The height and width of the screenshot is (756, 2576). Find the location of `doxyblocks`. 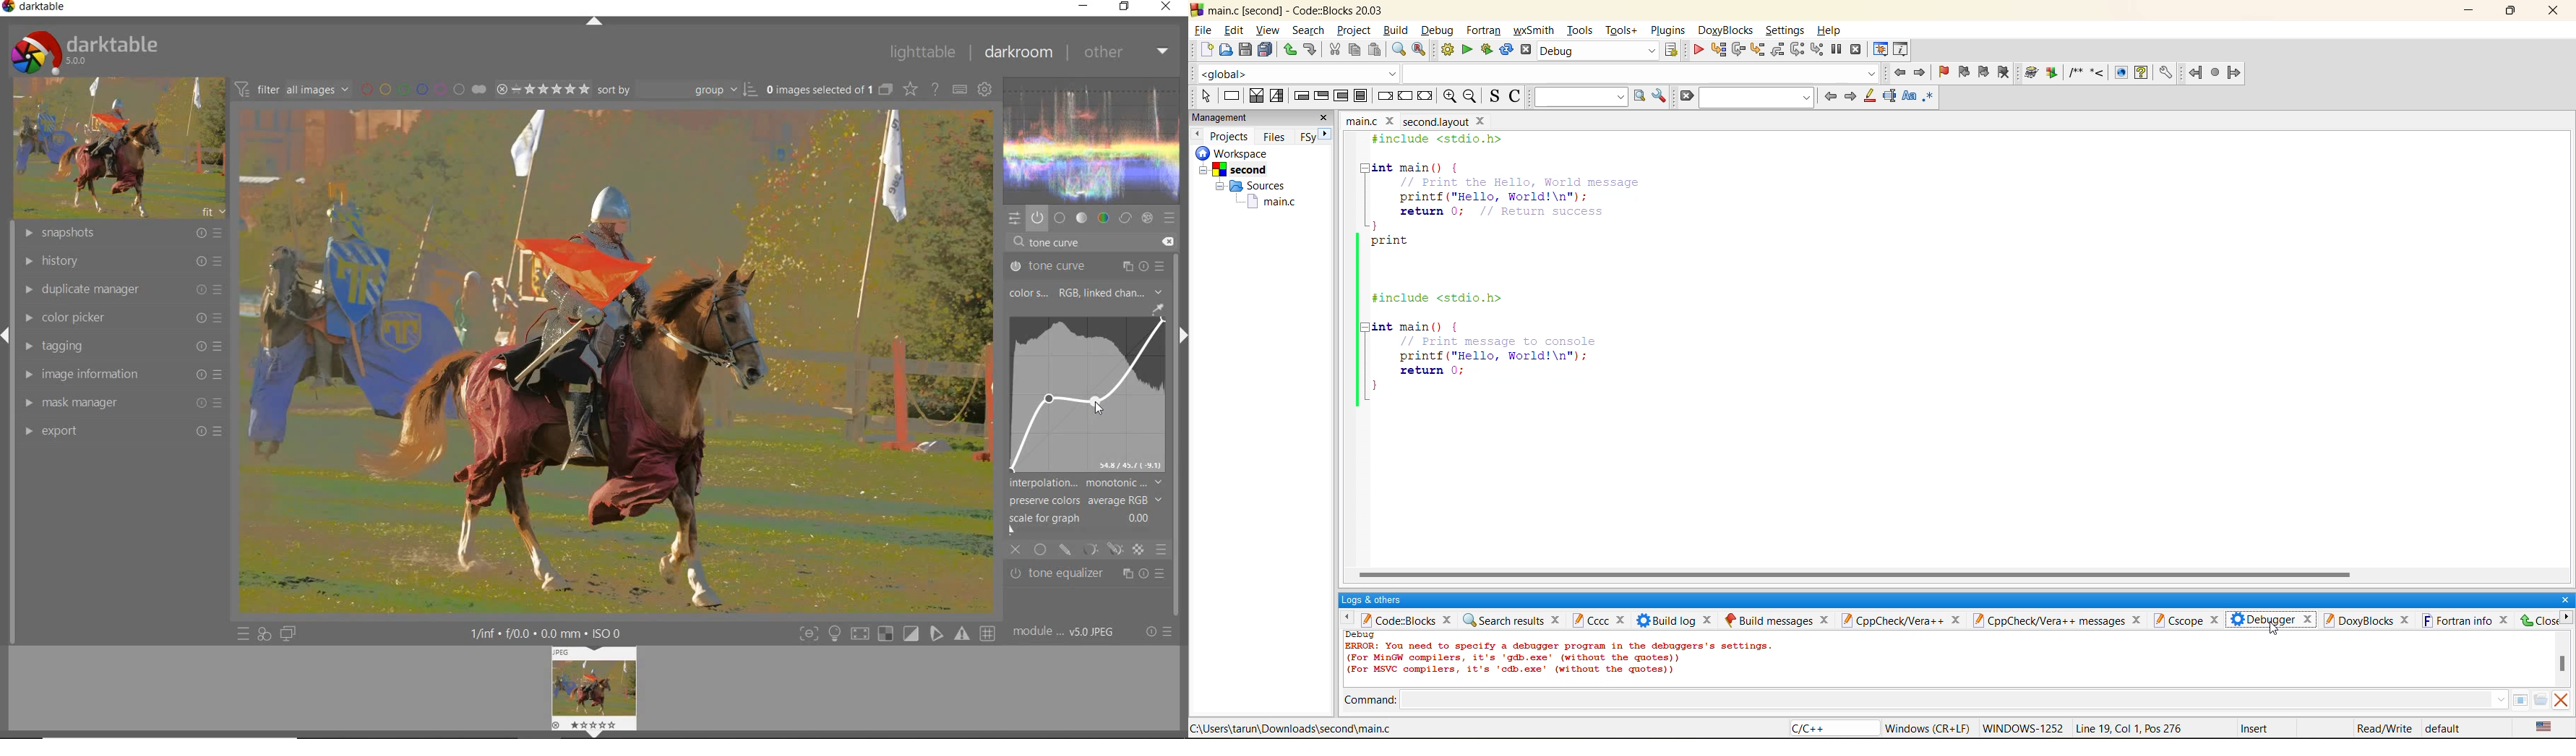

doxyblocks is located at coordinates (2366, 621).